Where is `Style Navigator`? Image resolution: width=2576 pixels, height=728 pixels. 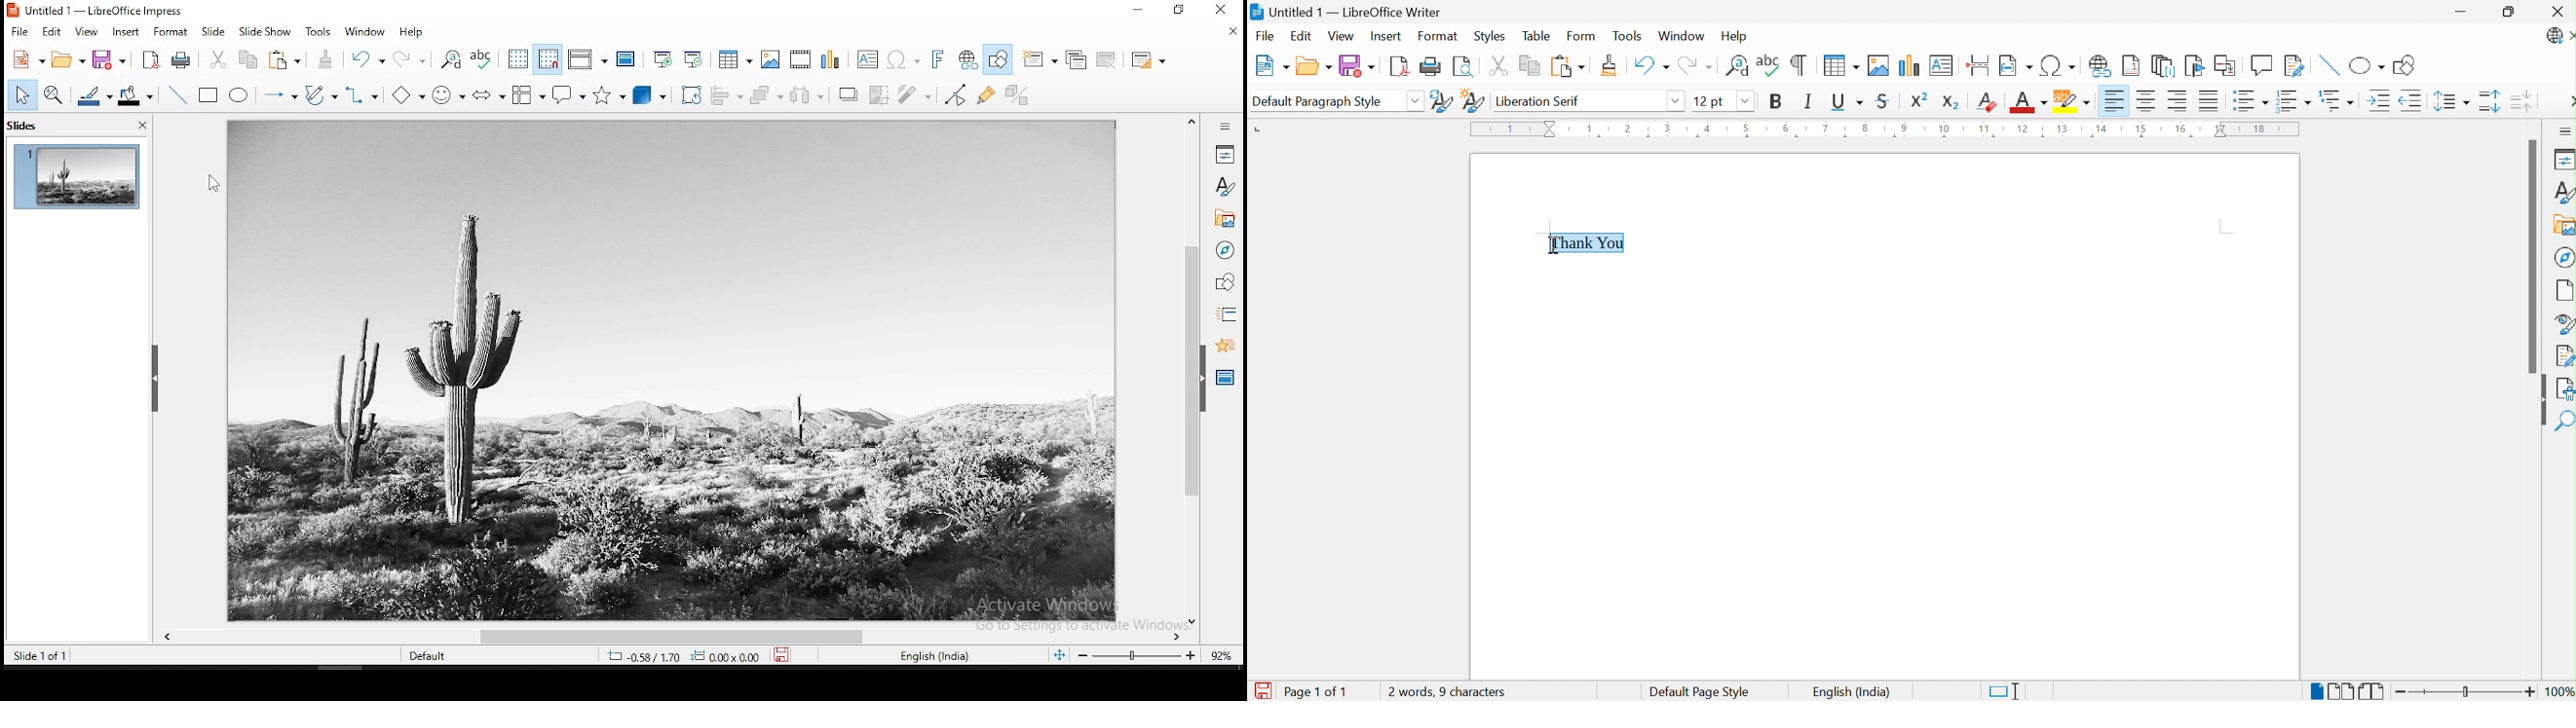 Style Navigator is located at coordinates (2562, 323).